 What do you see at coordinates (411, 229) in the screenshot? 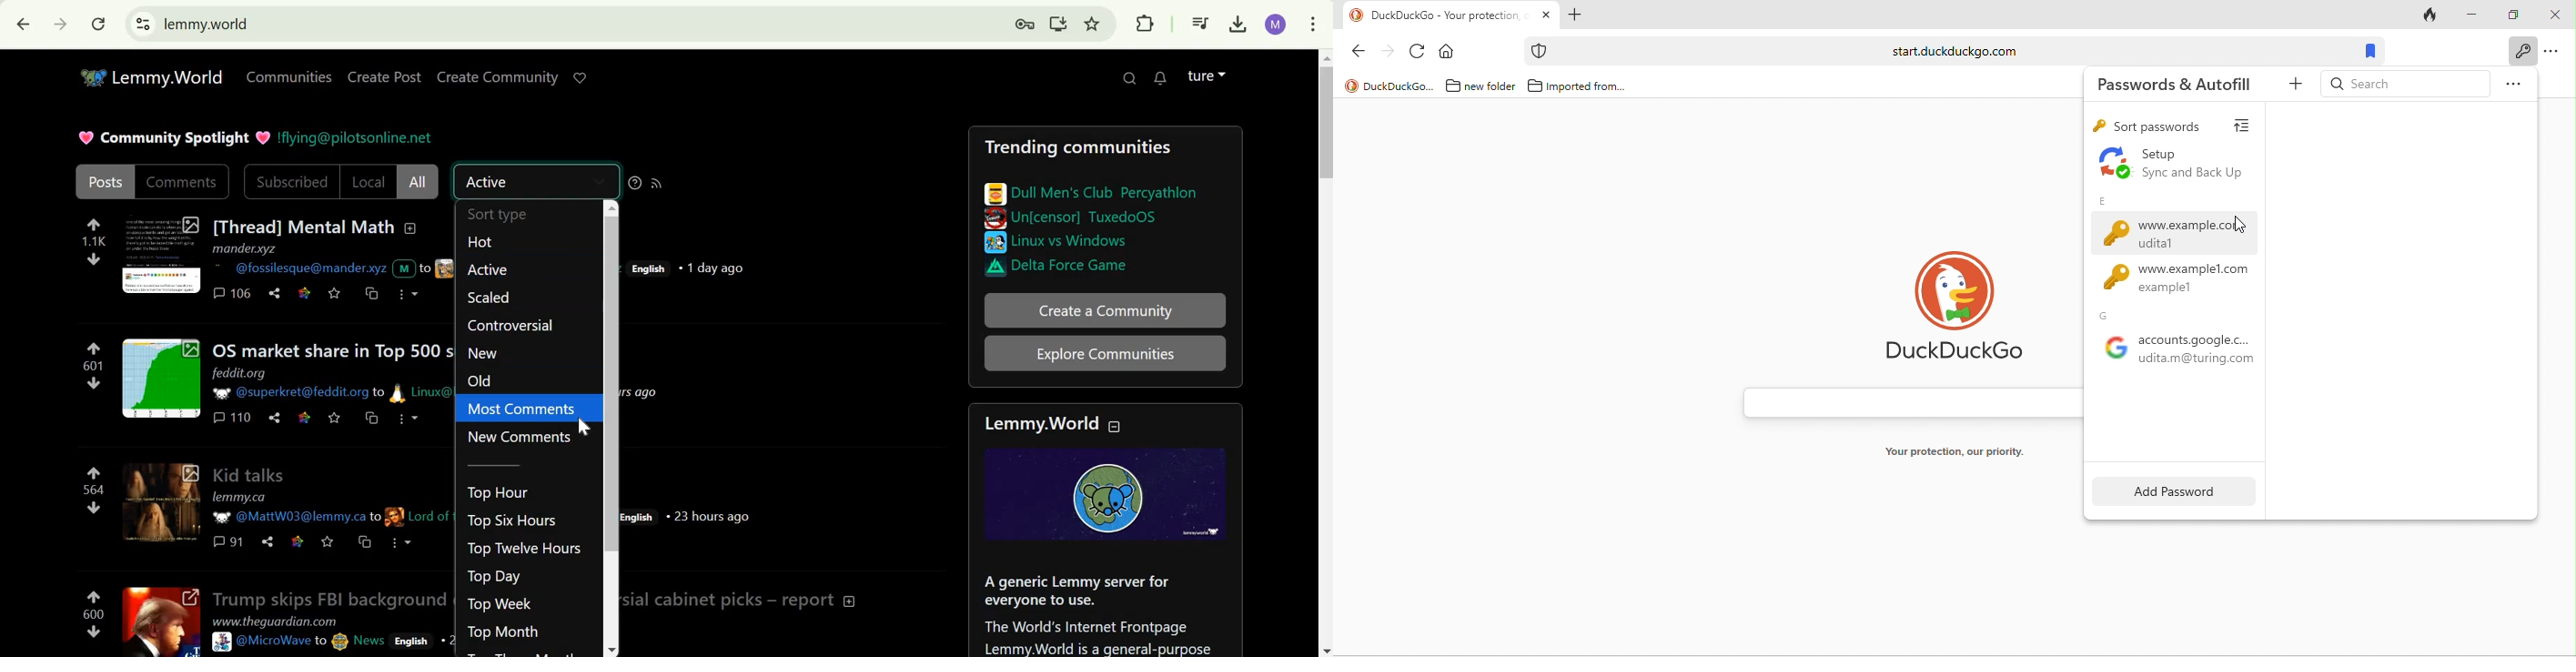
I see `` at bounding box center [411, 229].